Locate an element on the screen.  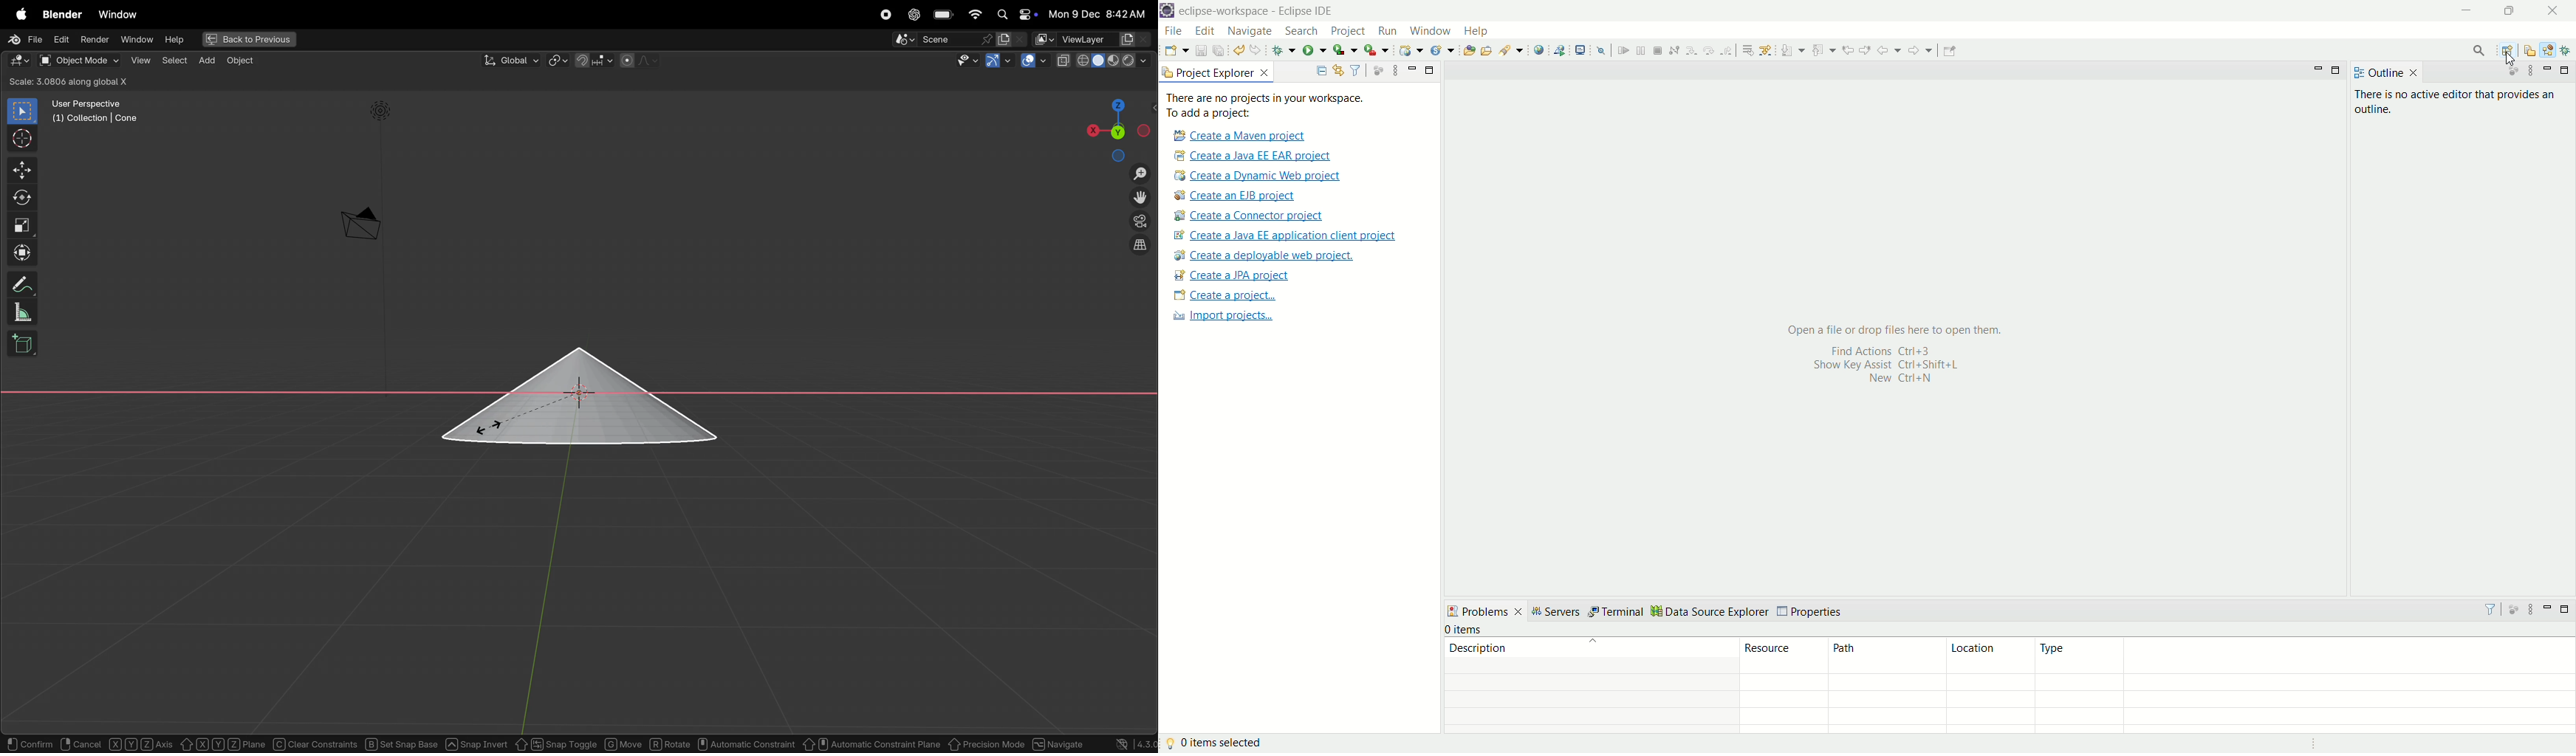
move the view is located at coordinates (1140, 197).